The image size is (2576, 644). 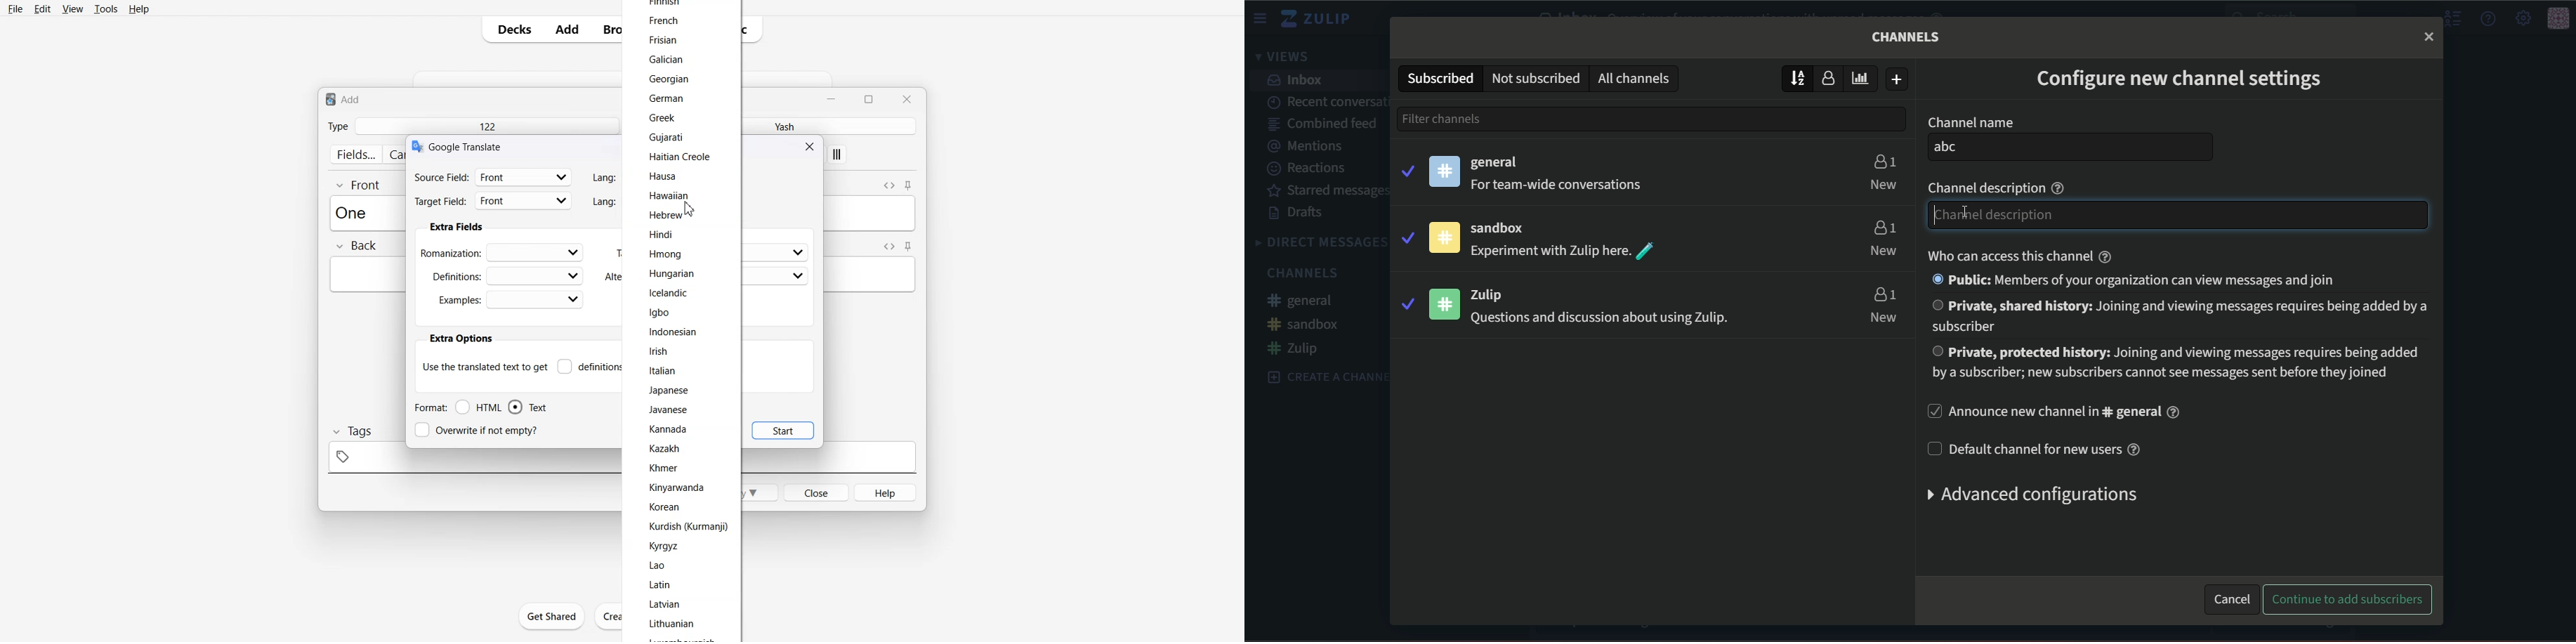 I want to click on Haitian Creole, so click(x=678, y=157).